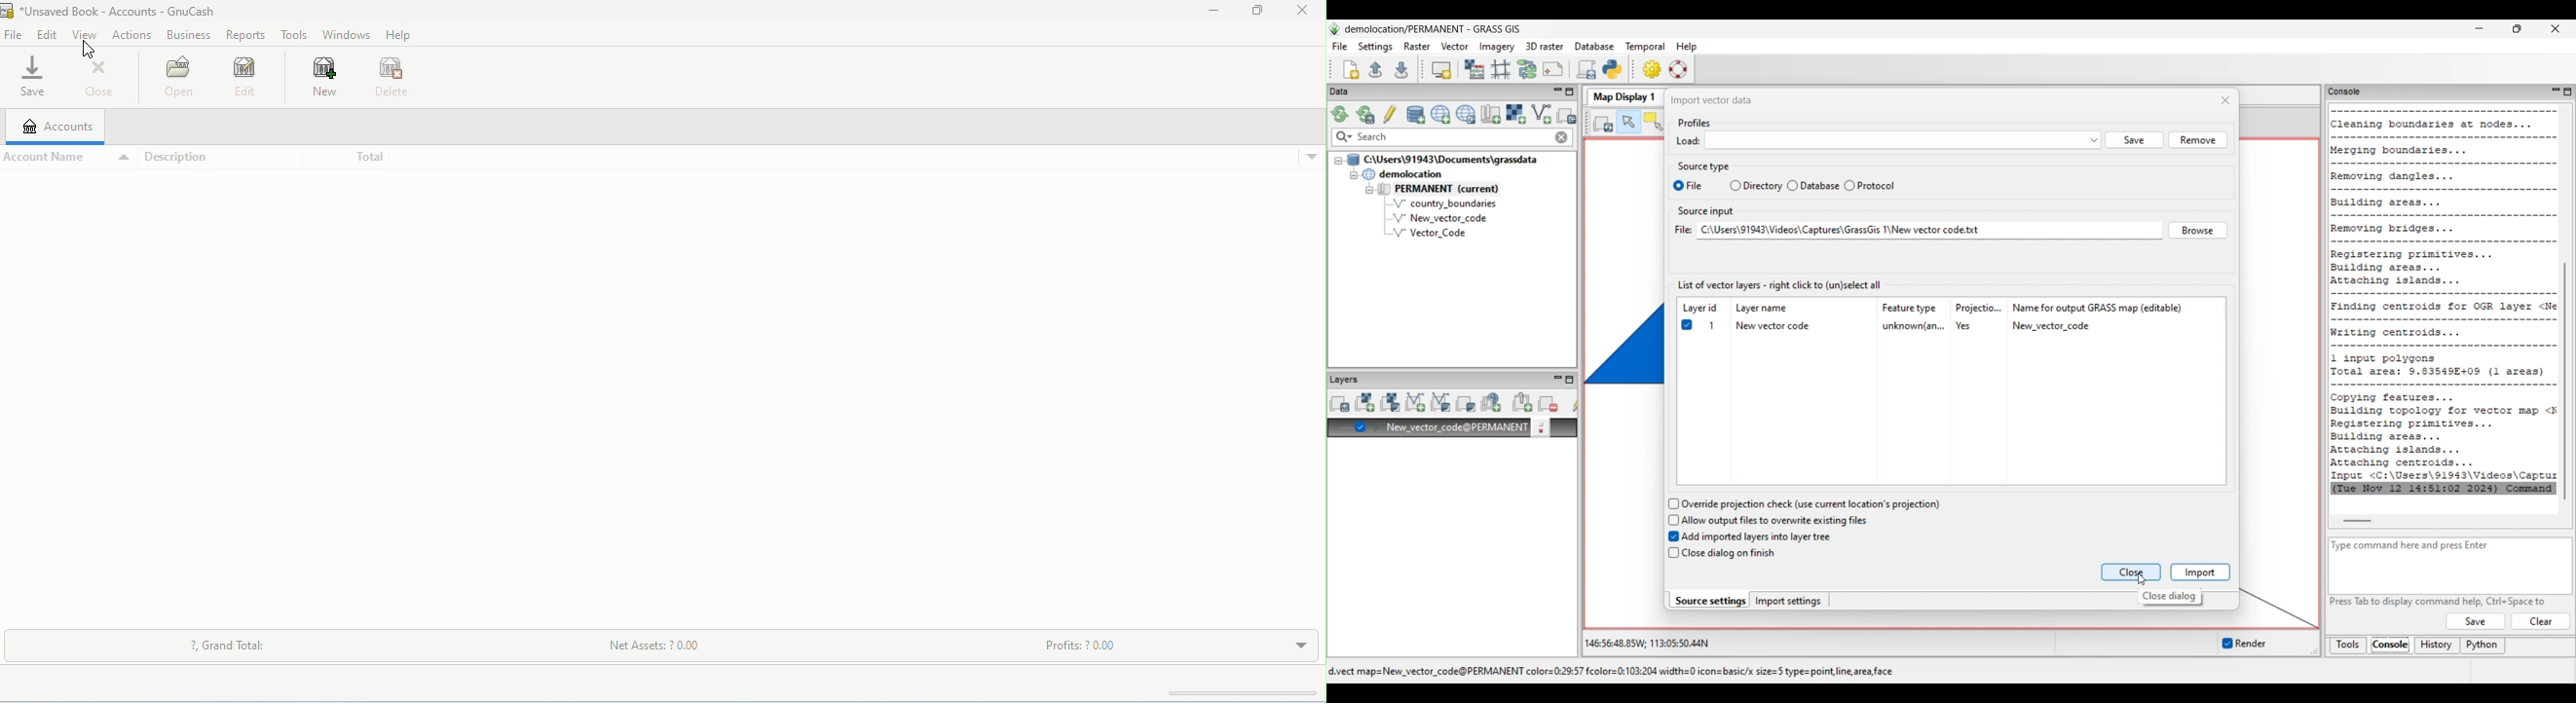 The width and height of the screenshot is (2576, 728). Describe the element at coordinates (111, 13) in the screenshot. I see `title` at that location.